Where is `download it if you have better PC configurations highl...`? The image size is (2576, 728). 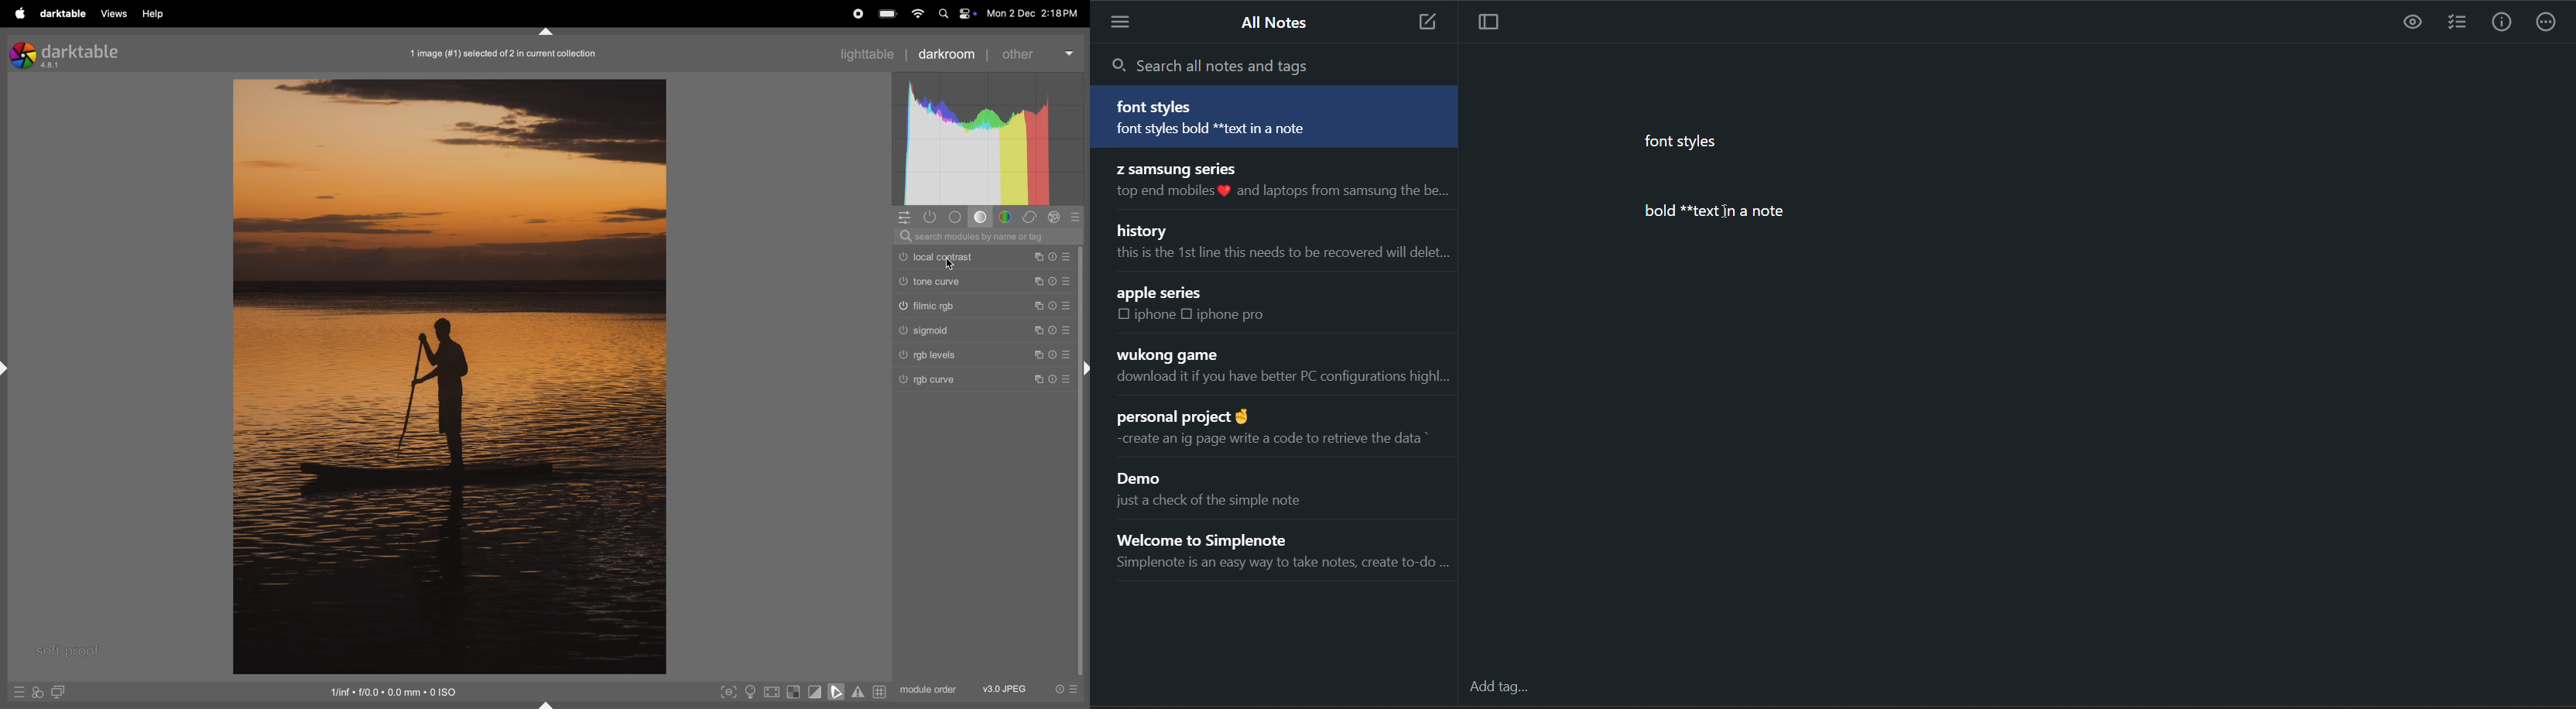 download it if you have better PC configurations highl... is located at coordinates (1281, 380).